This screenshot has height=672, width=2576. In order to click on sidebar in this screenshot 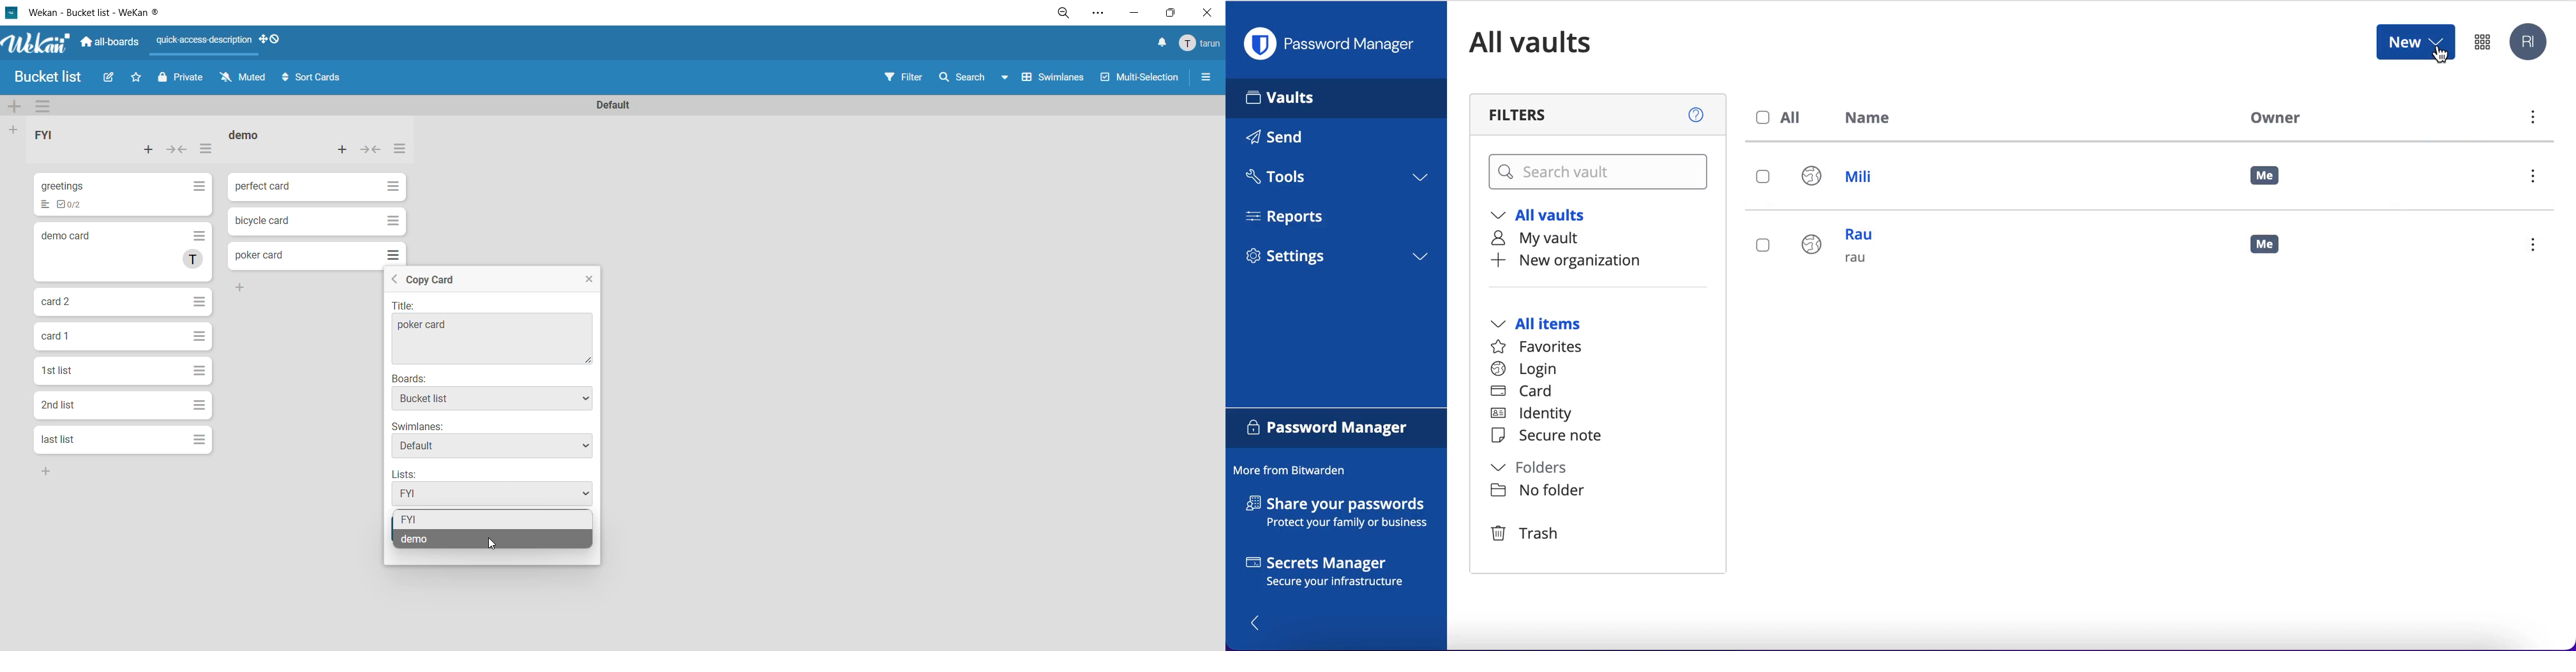, I will do `click(1206, 80)`.